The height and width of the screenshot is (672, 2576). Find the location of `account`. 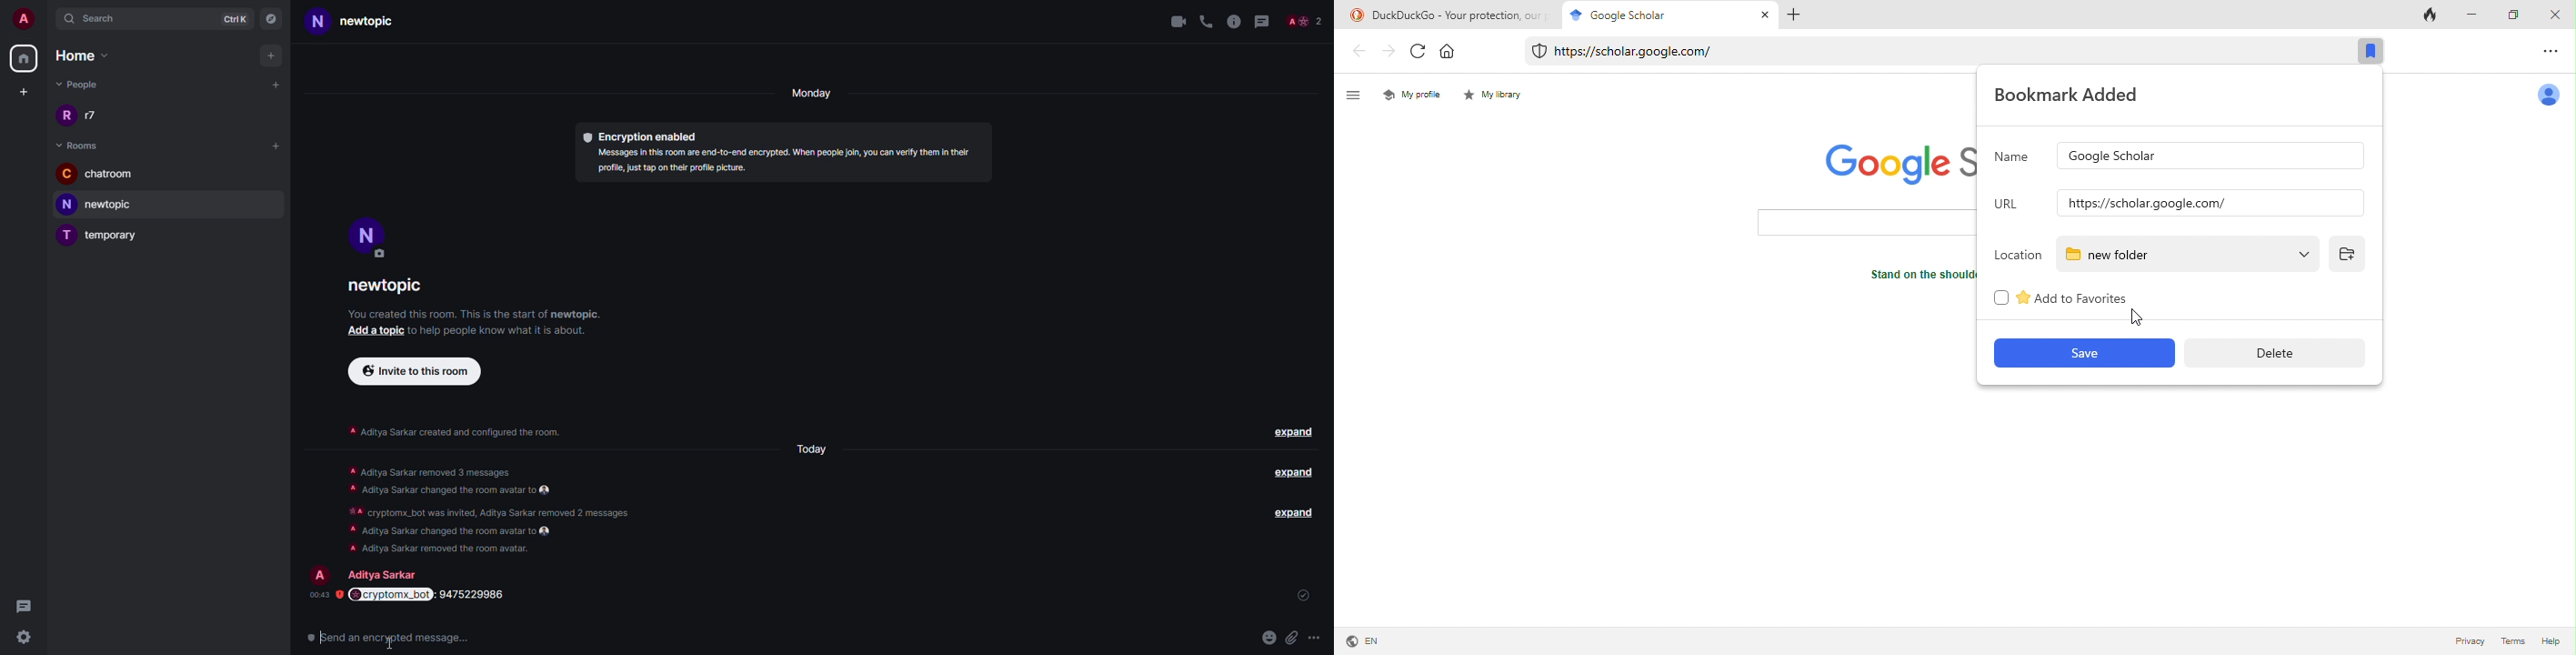

account is located at coordinates (25, 17).